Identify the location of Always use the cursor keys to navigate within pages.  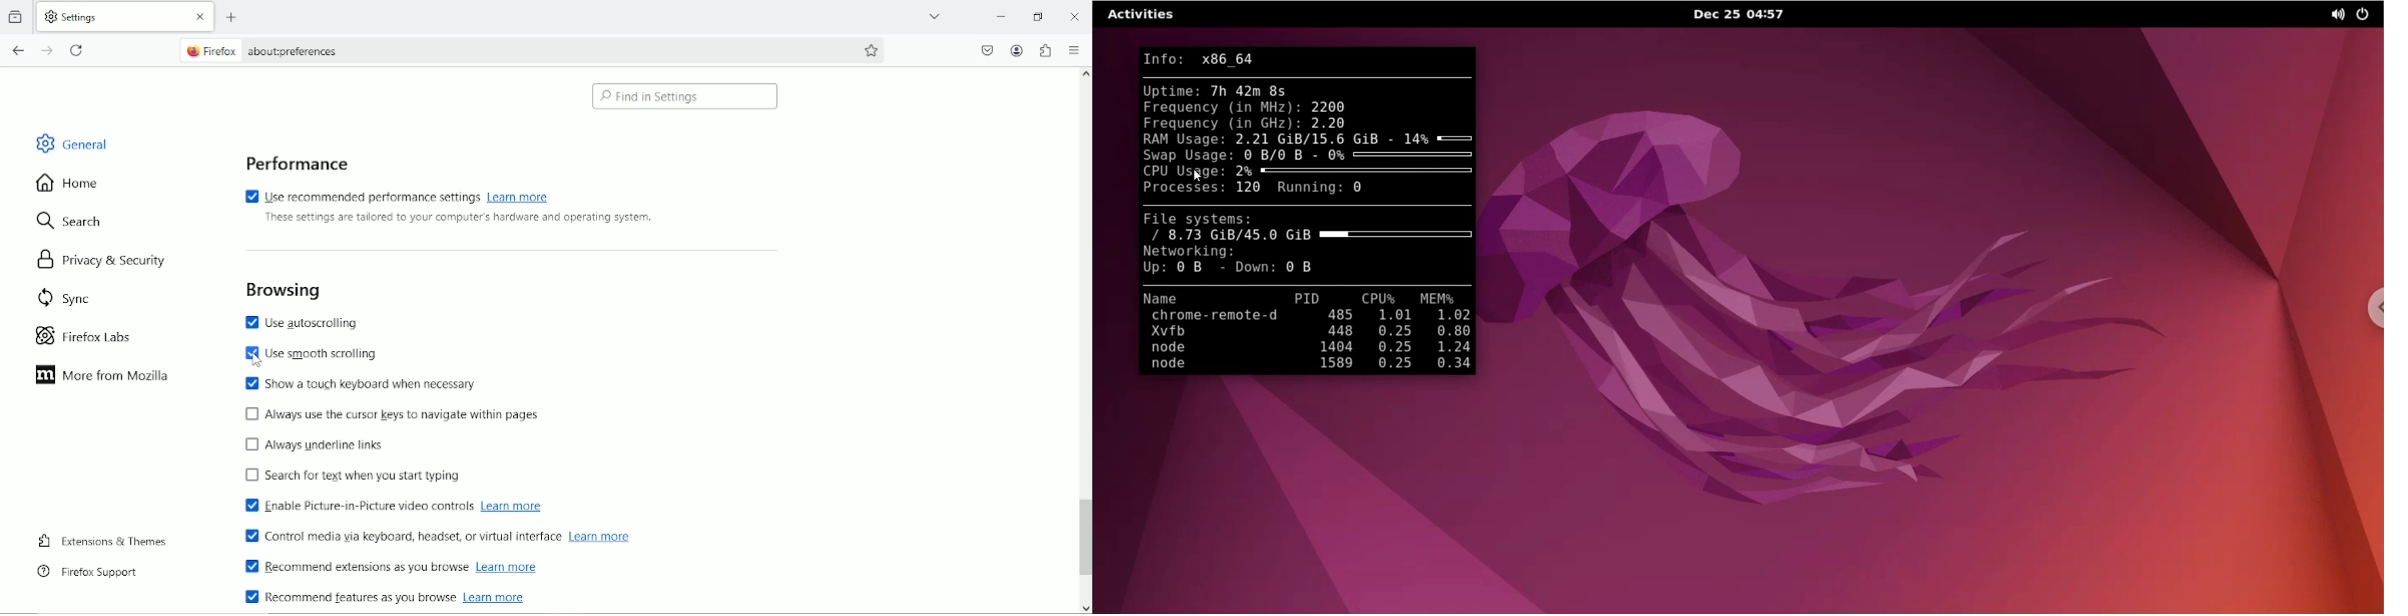
(407, 413).